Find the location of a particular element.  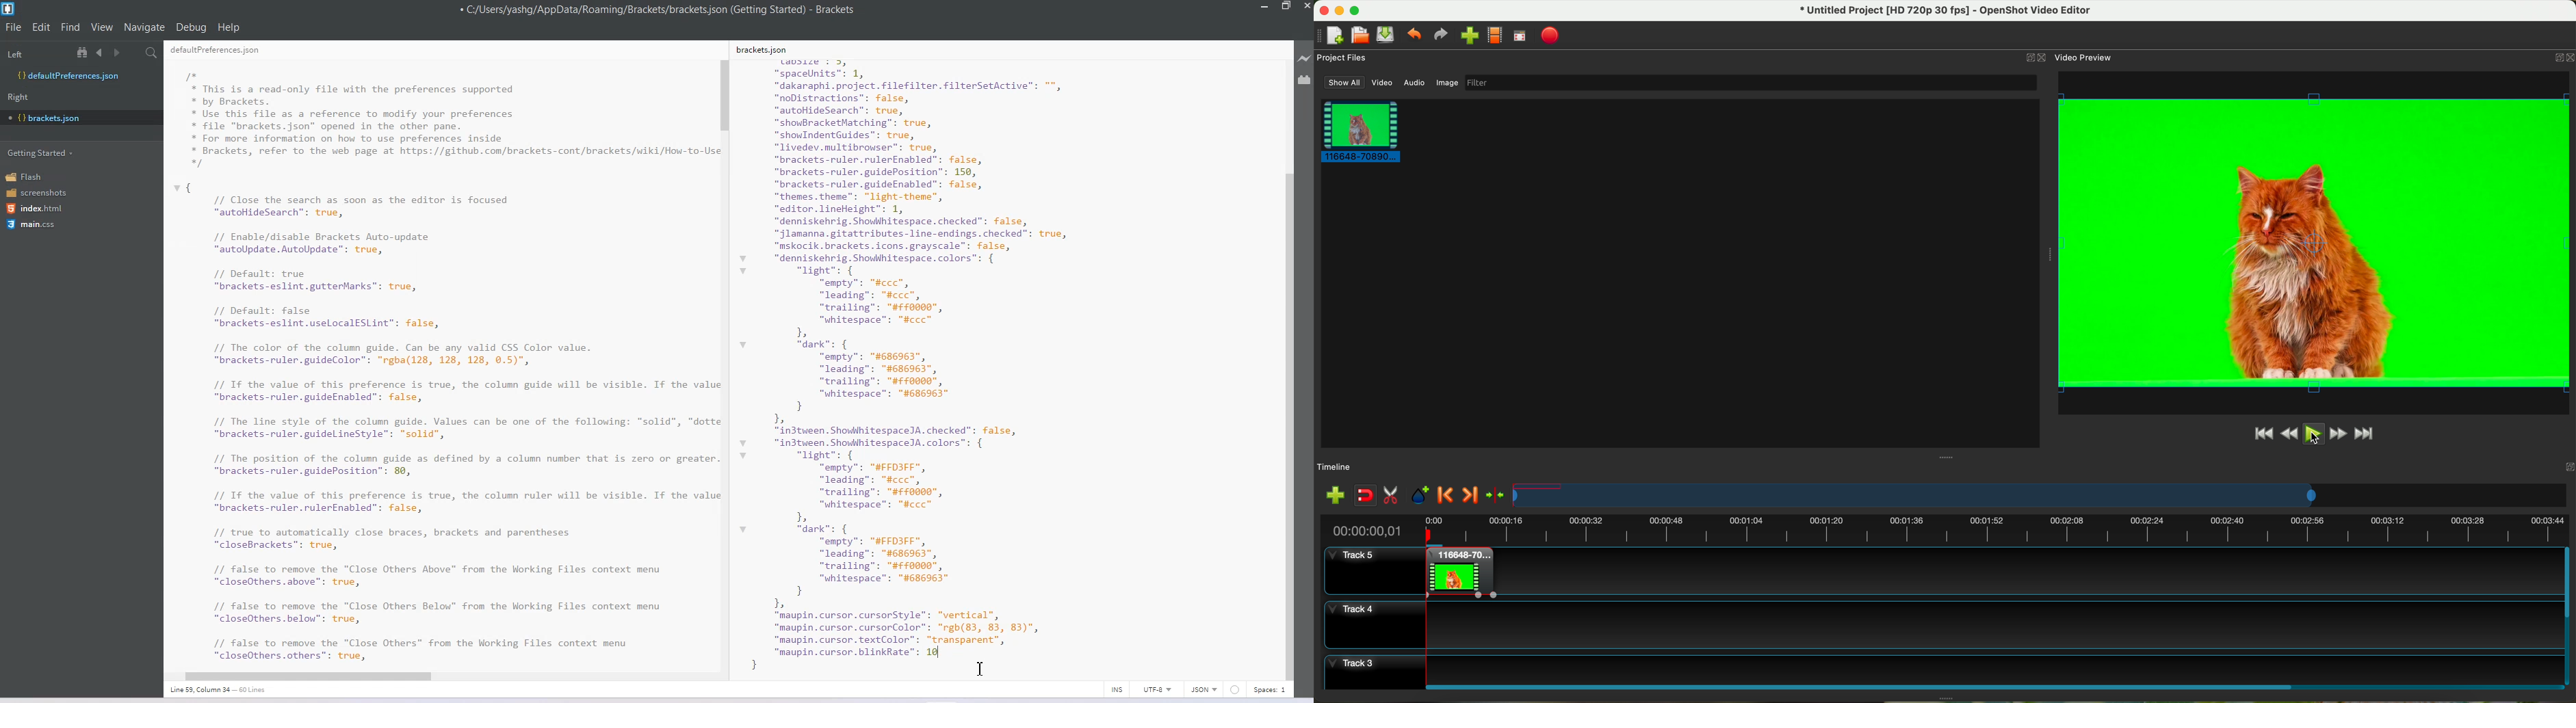

choose profile is located at coordinates (1494, 36).